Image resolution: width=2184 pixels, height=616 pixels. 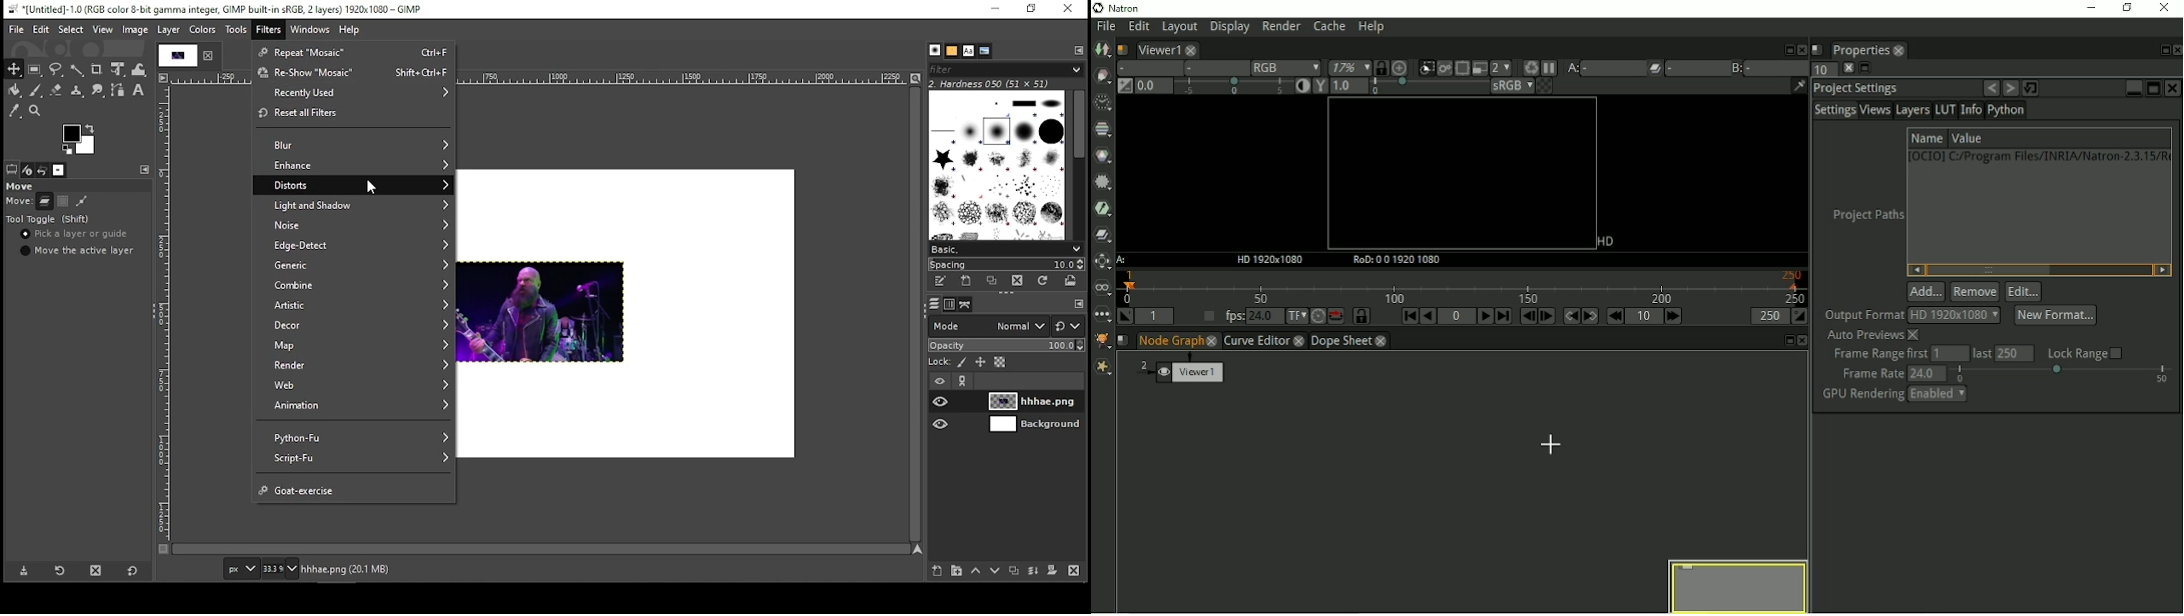 I want to click on reshow, so click(x=352, y=72).